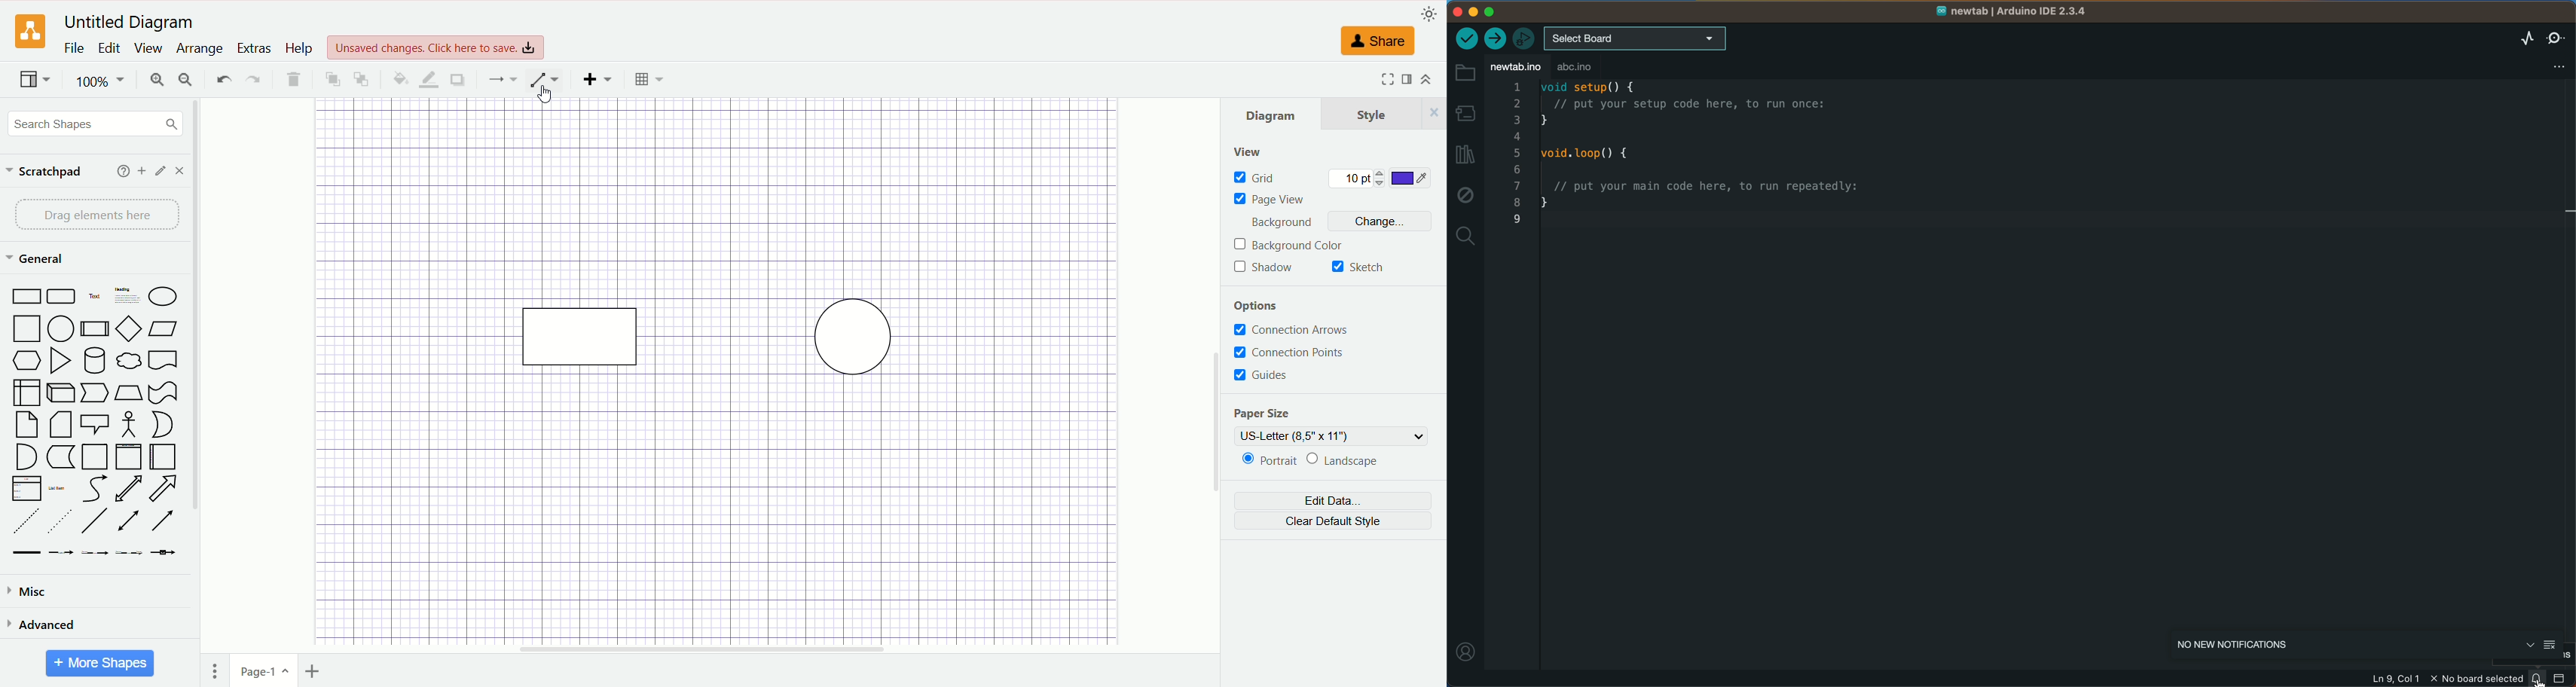 This screenshot has height=700, width=2576. Describe the element at coordinates (1264, 267) in the screenshot. I see `shadow` at that location.